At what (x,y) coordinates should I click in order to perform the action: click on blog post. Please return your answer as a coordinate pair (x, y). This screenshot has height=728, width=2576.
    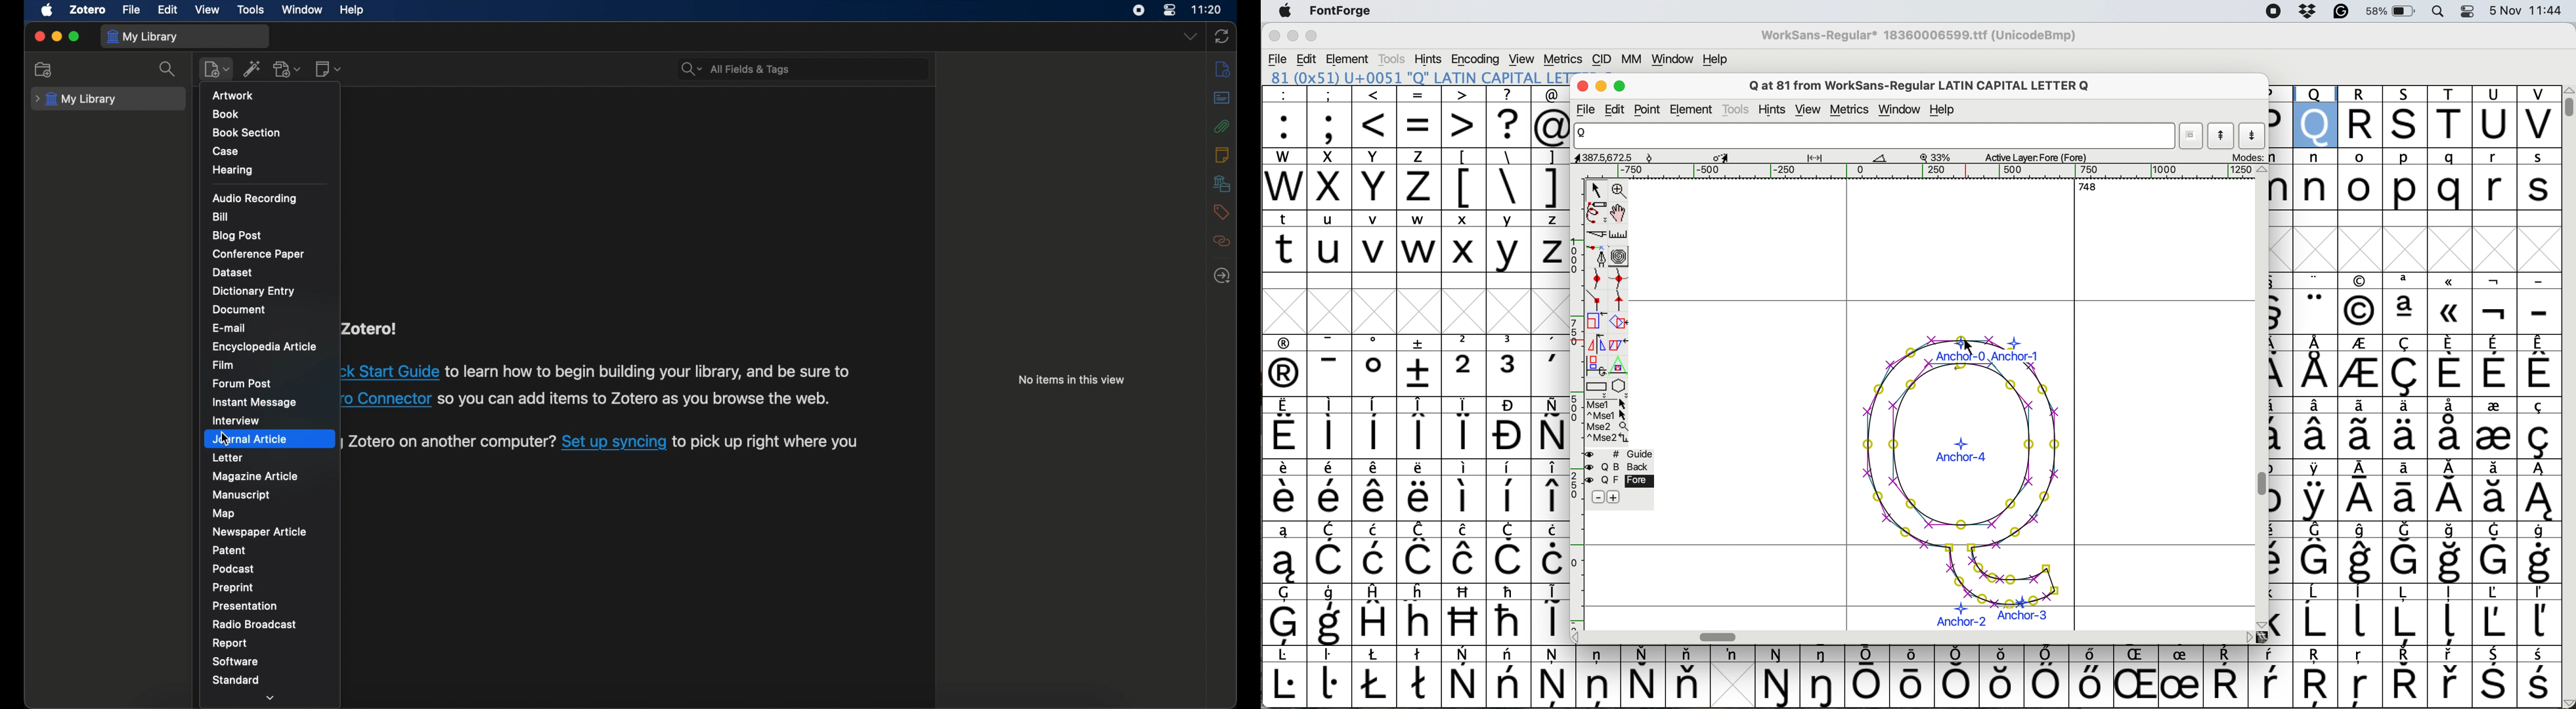
    Looking at the image, I should click on (236, 236).